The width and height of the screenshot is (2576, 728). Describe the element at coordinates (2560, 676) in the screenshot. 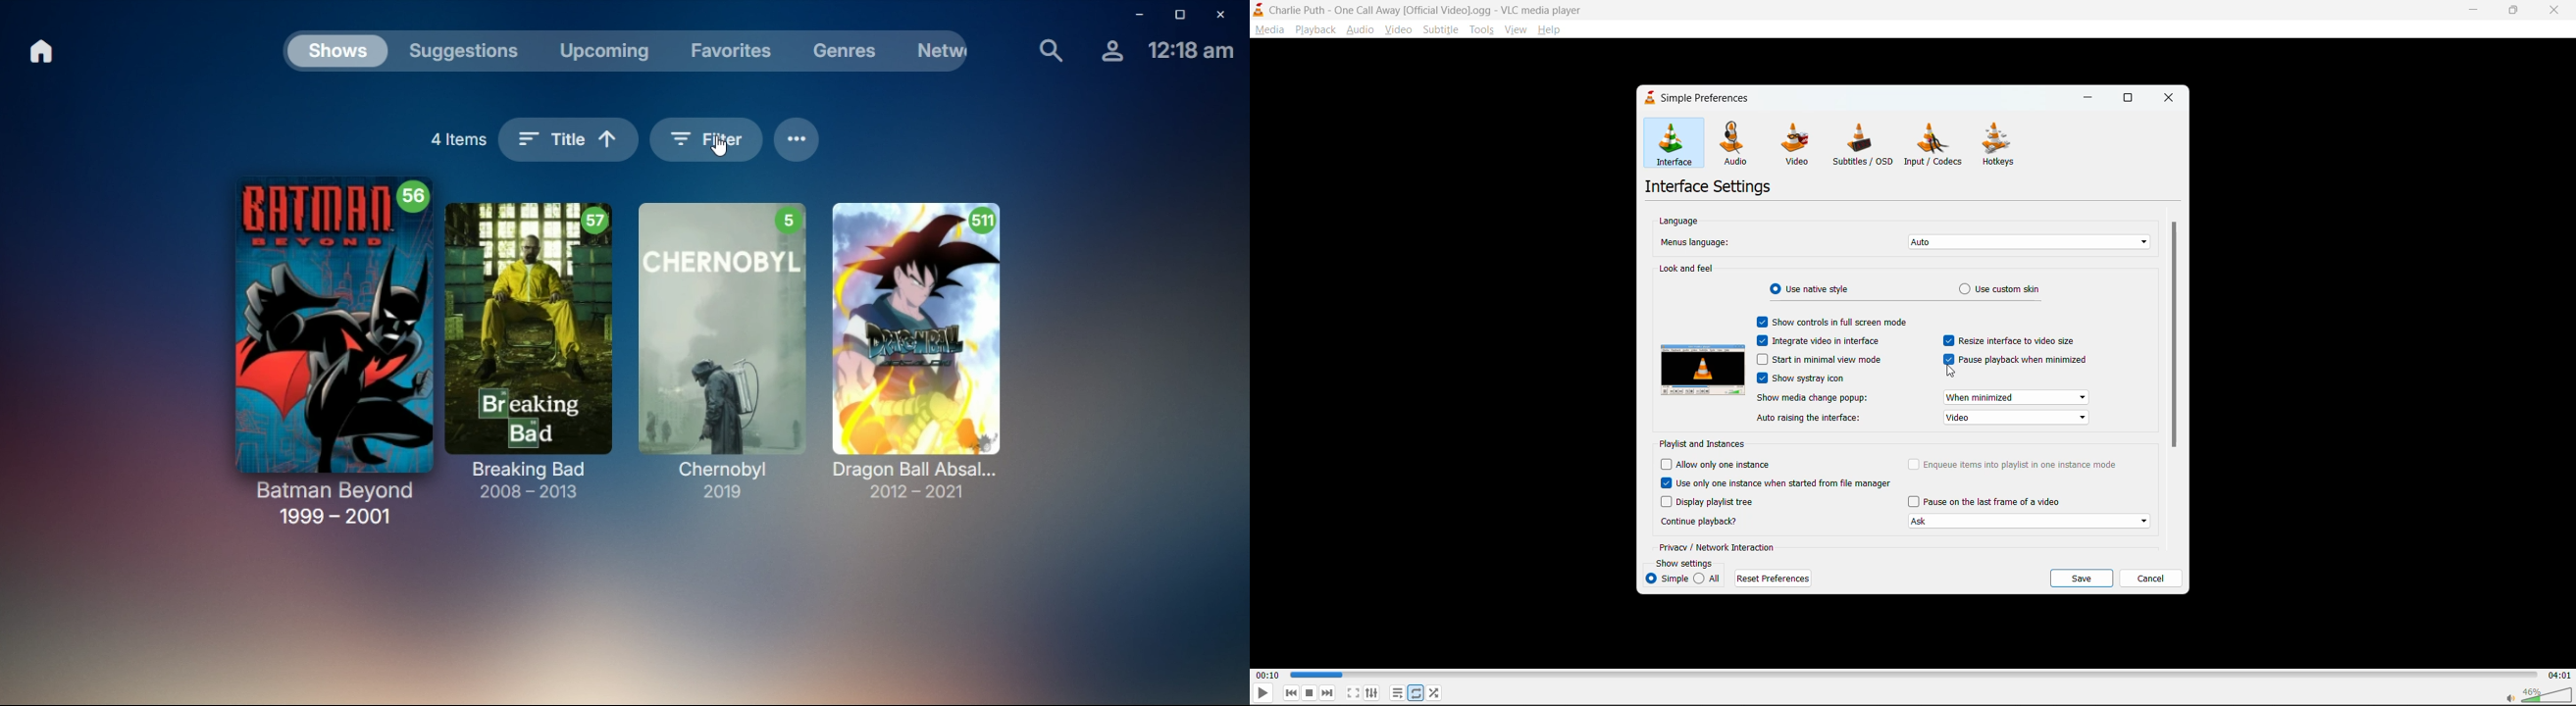

I see `04:01` at that location.